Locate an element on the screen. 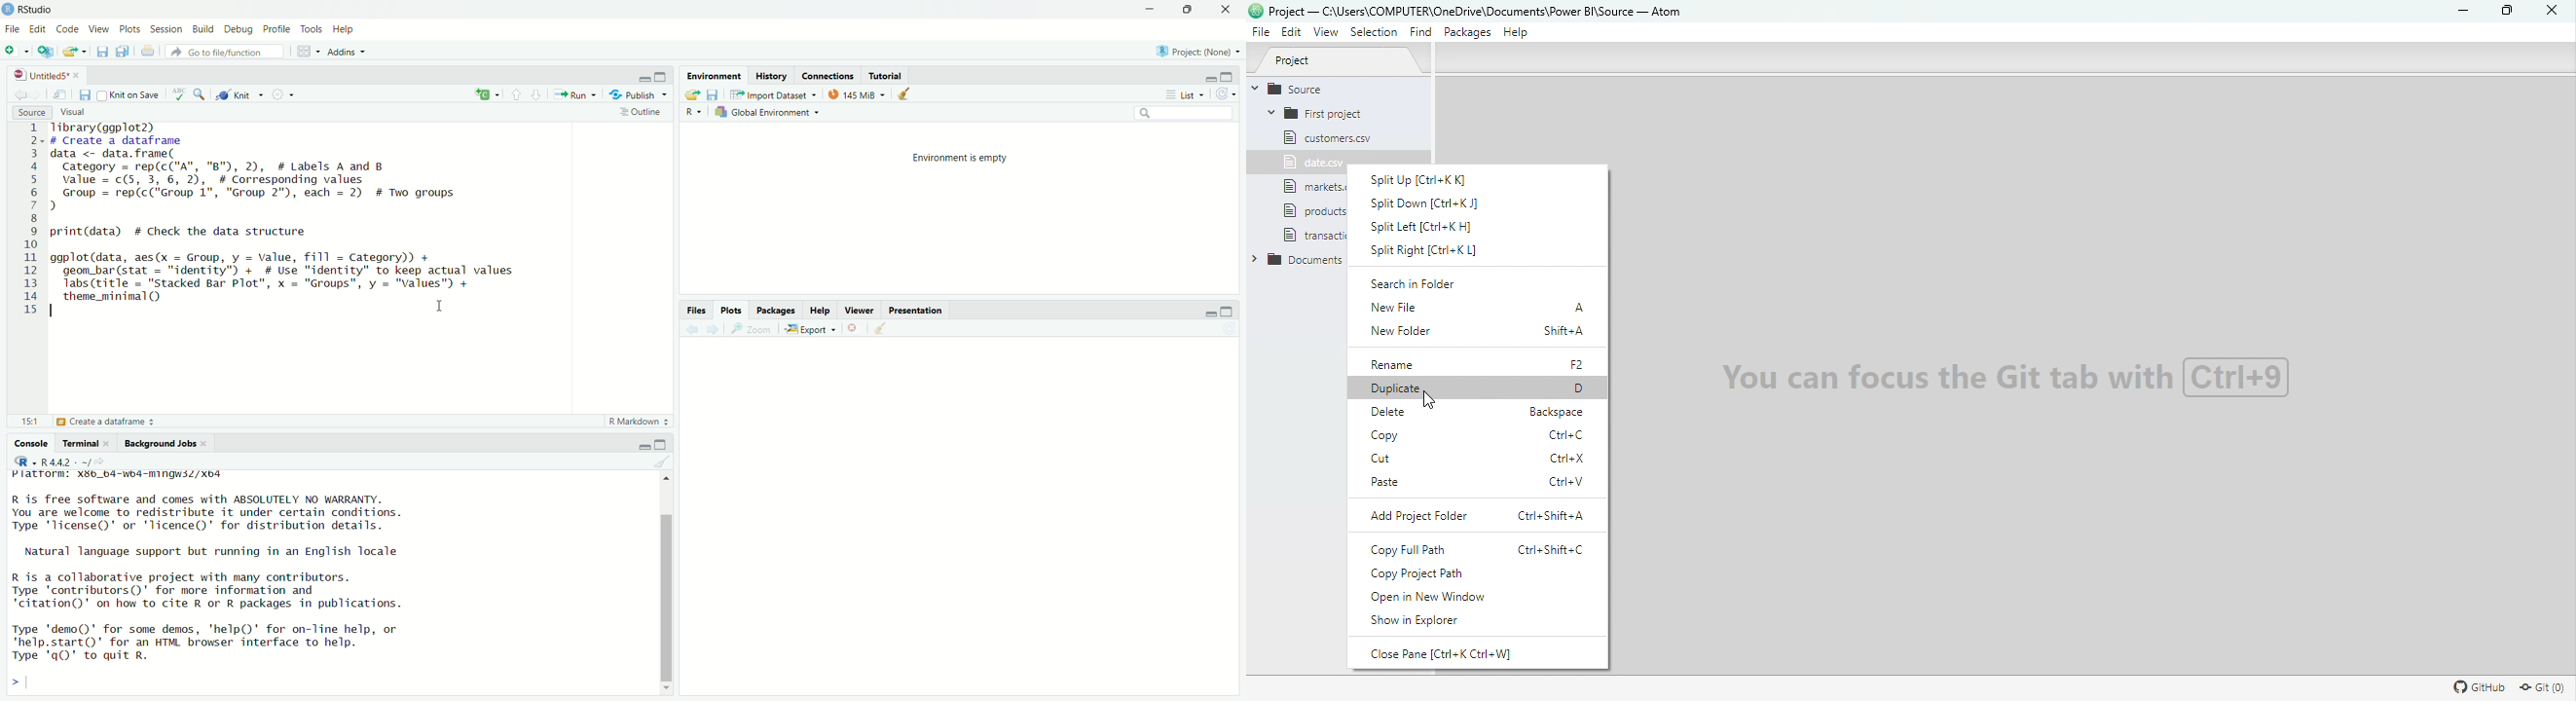 The height and width of the screenshot is (728, 2576). Go back to the previous source location (Ctrl + F9) is located at coordinates (687, 328).